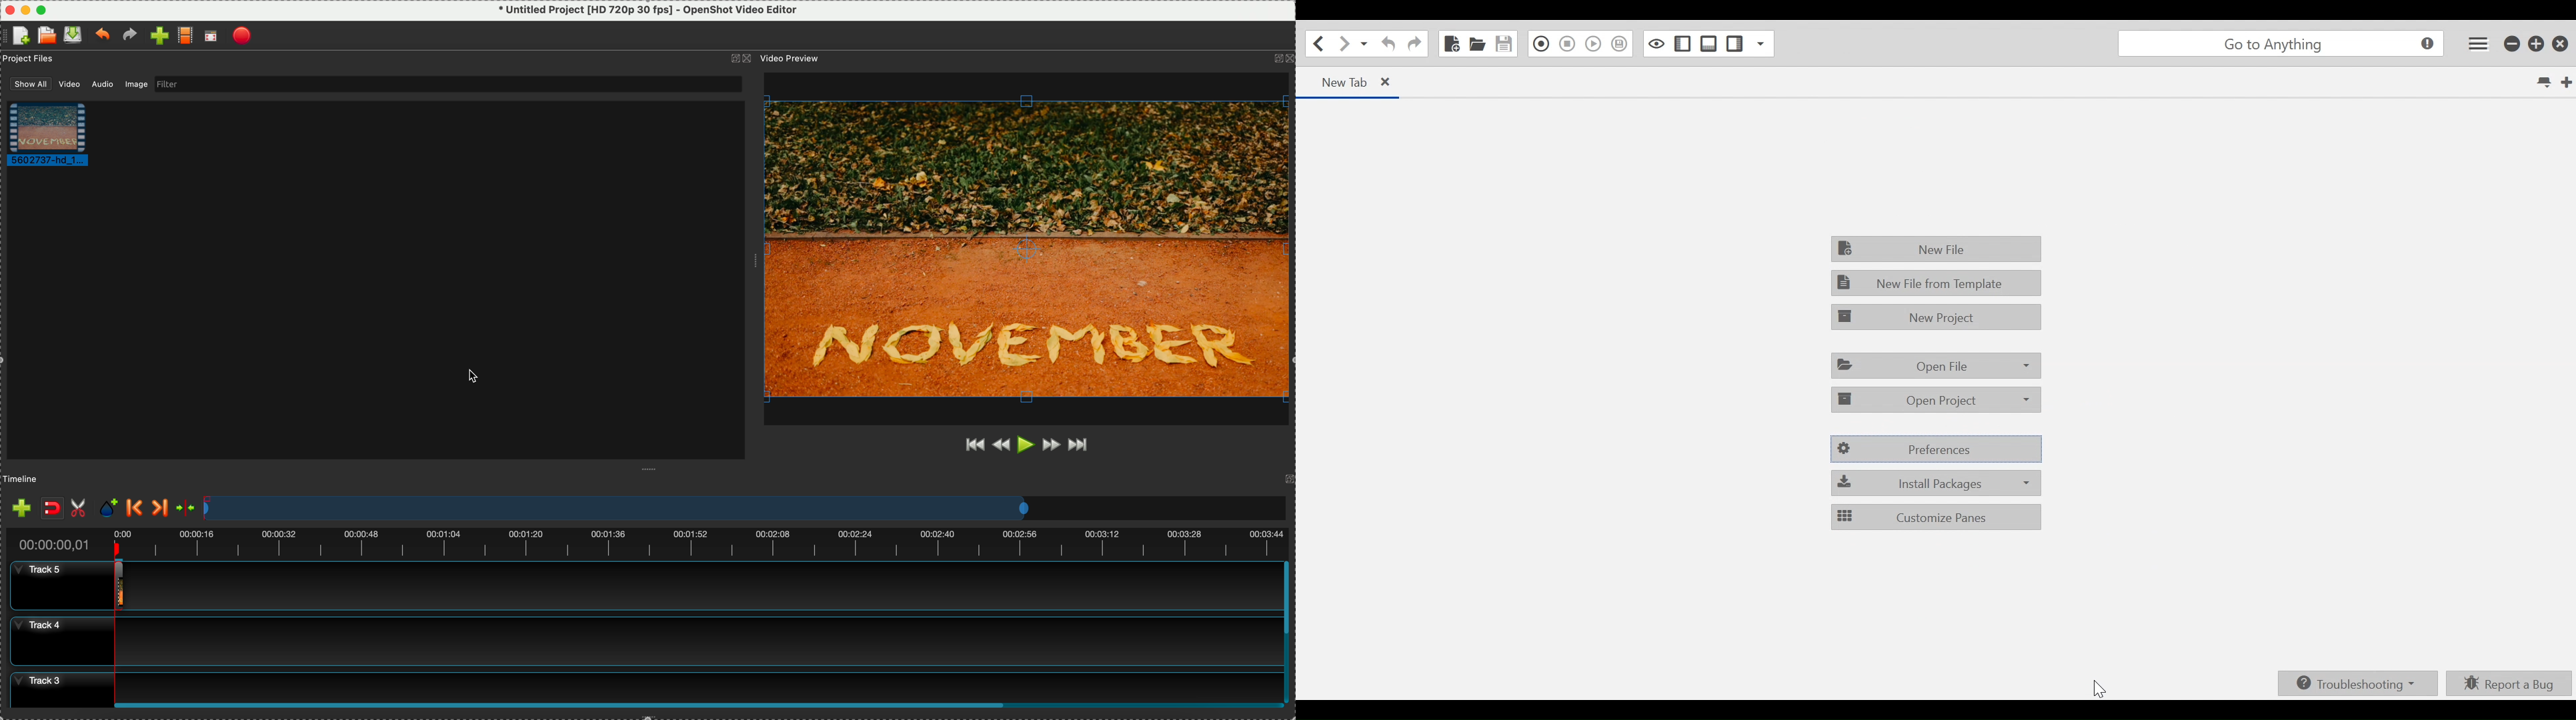 Image resolution: width=2576 pixels, height=728 pixels. I want to click on maximize, so click(41, 9).